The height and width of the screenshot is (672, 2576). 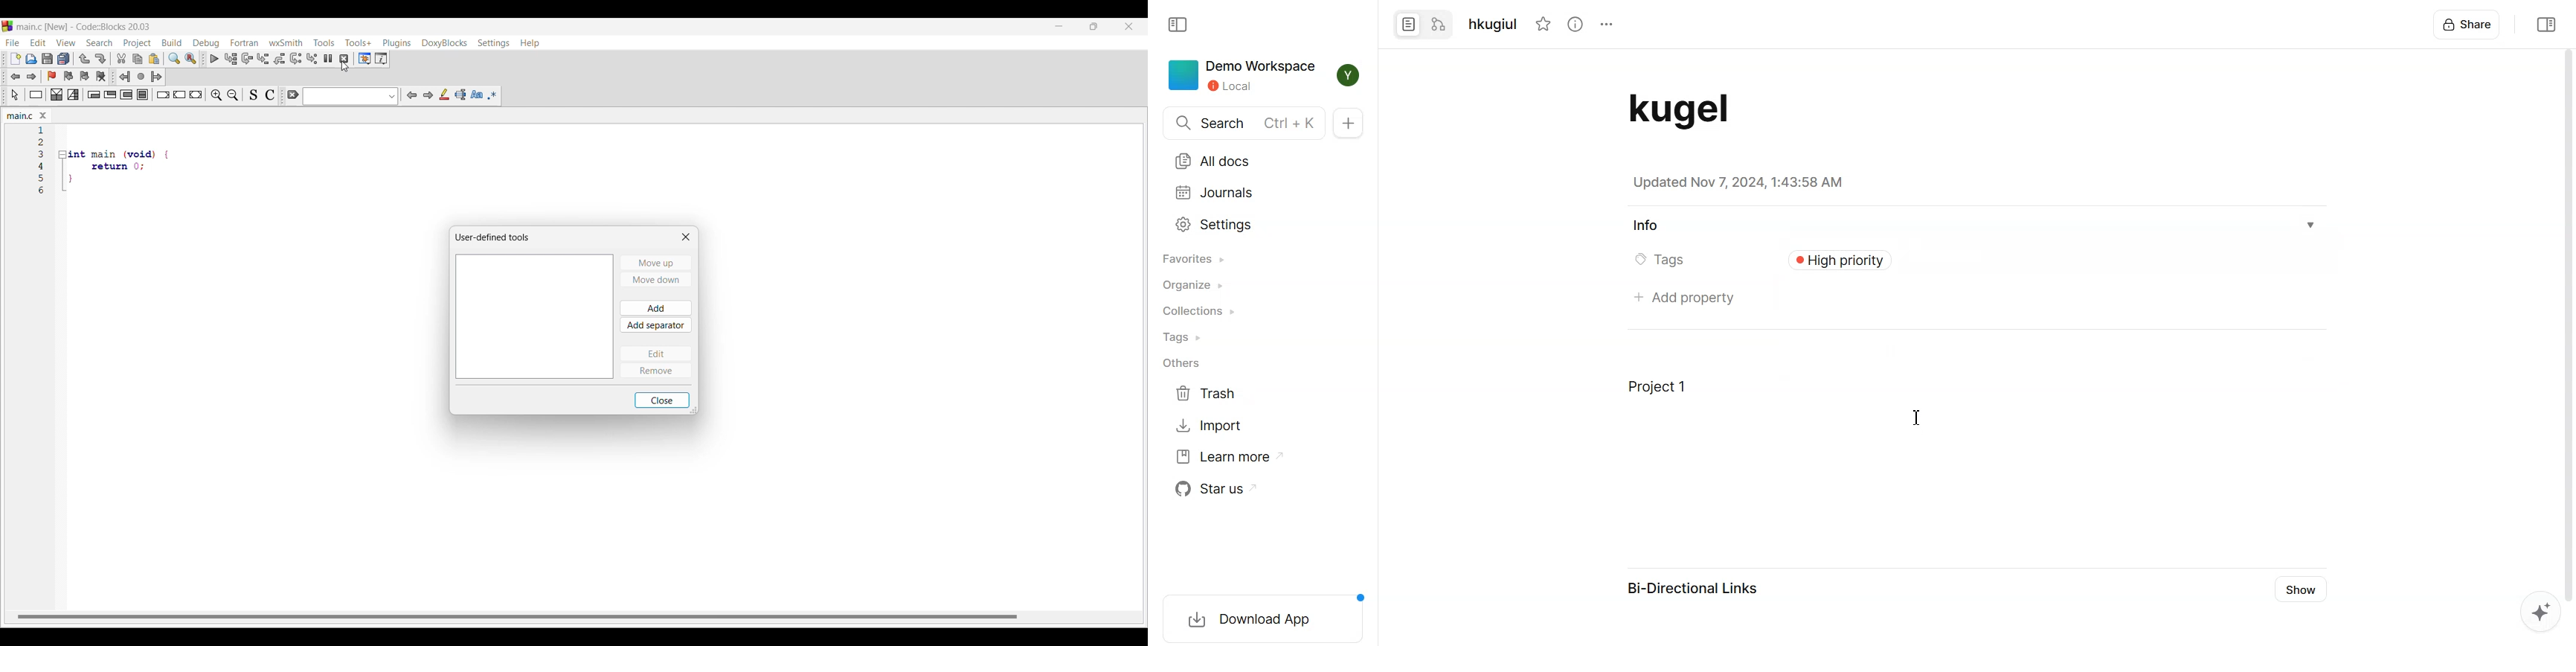 I want to click on Selection, so click(x=74, y=95).